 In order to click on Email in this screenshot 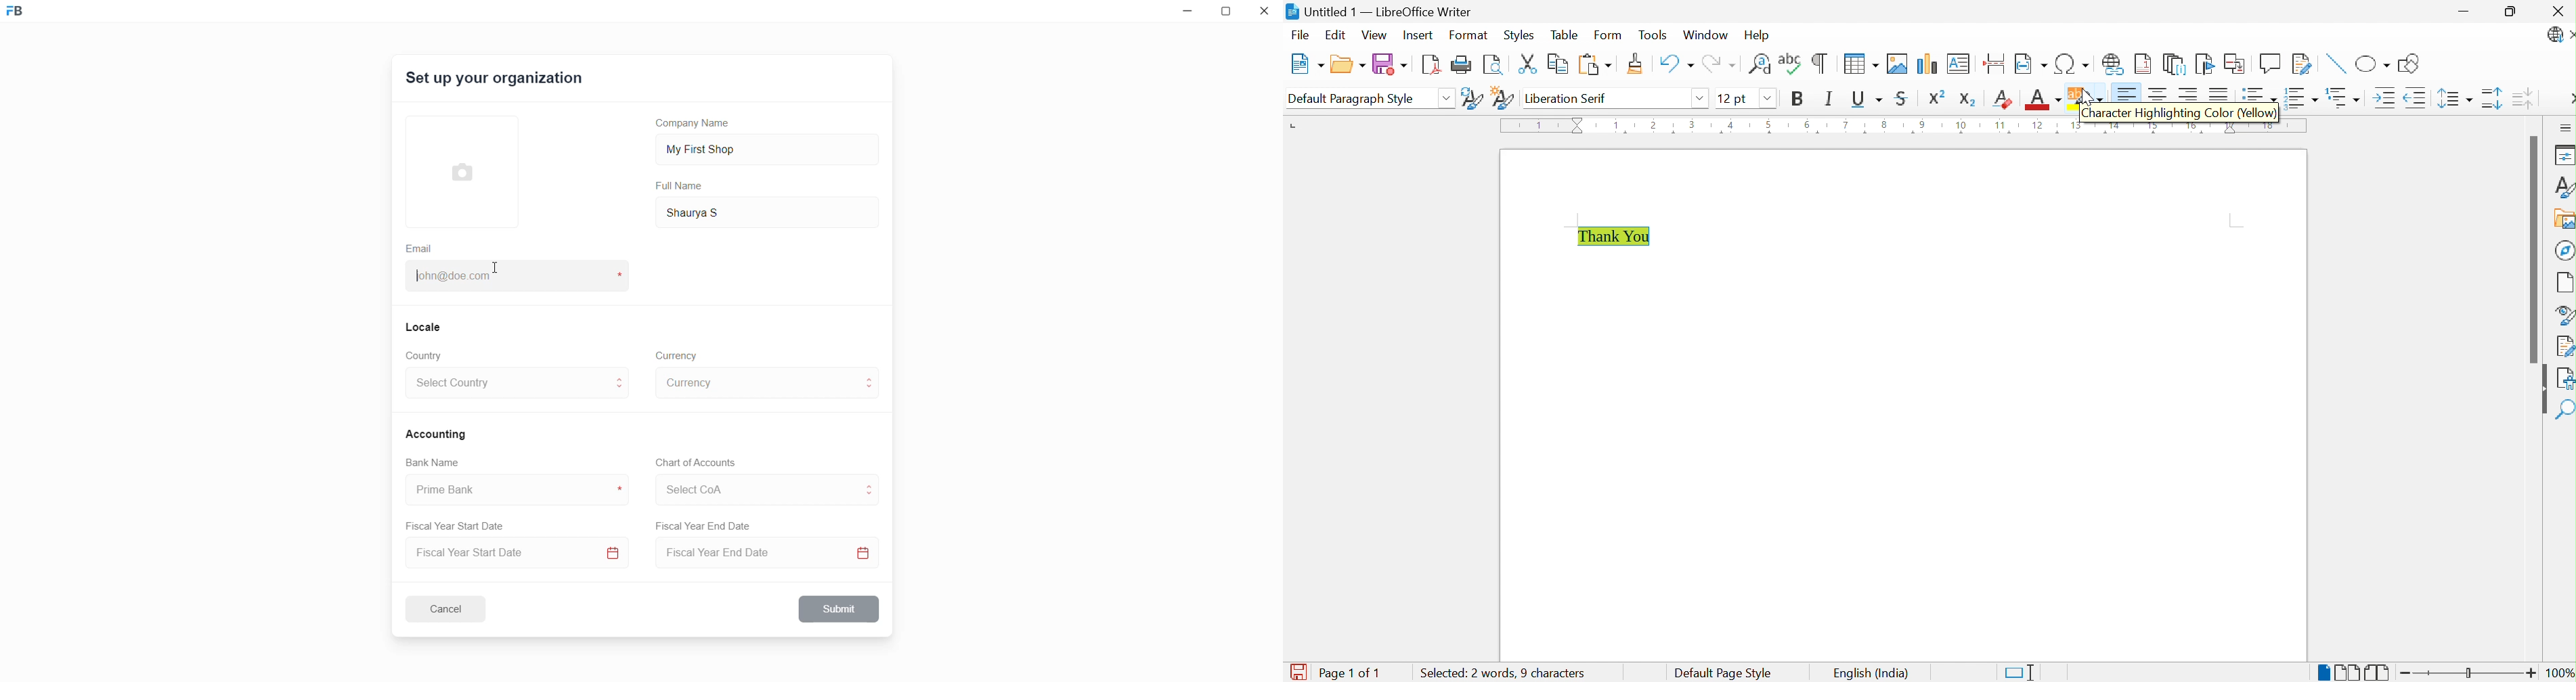, I will do `click(421, 247)`.